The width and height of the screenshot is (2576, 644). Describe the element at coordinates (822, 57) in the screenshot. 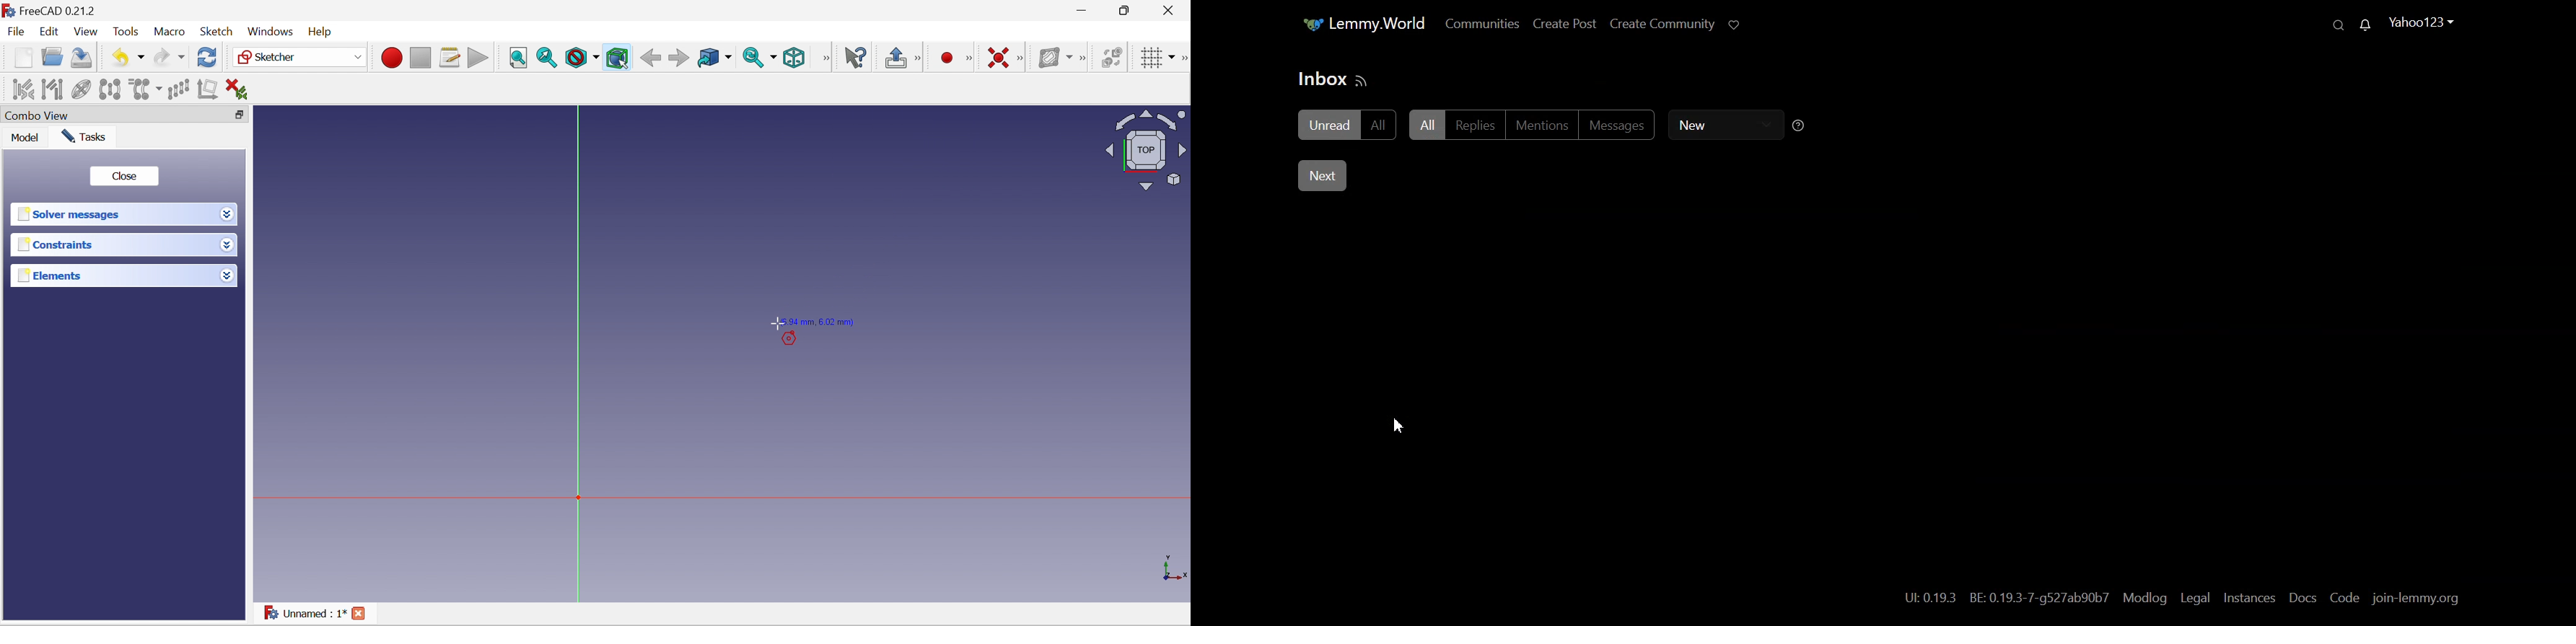

I see `[View]` at that location.